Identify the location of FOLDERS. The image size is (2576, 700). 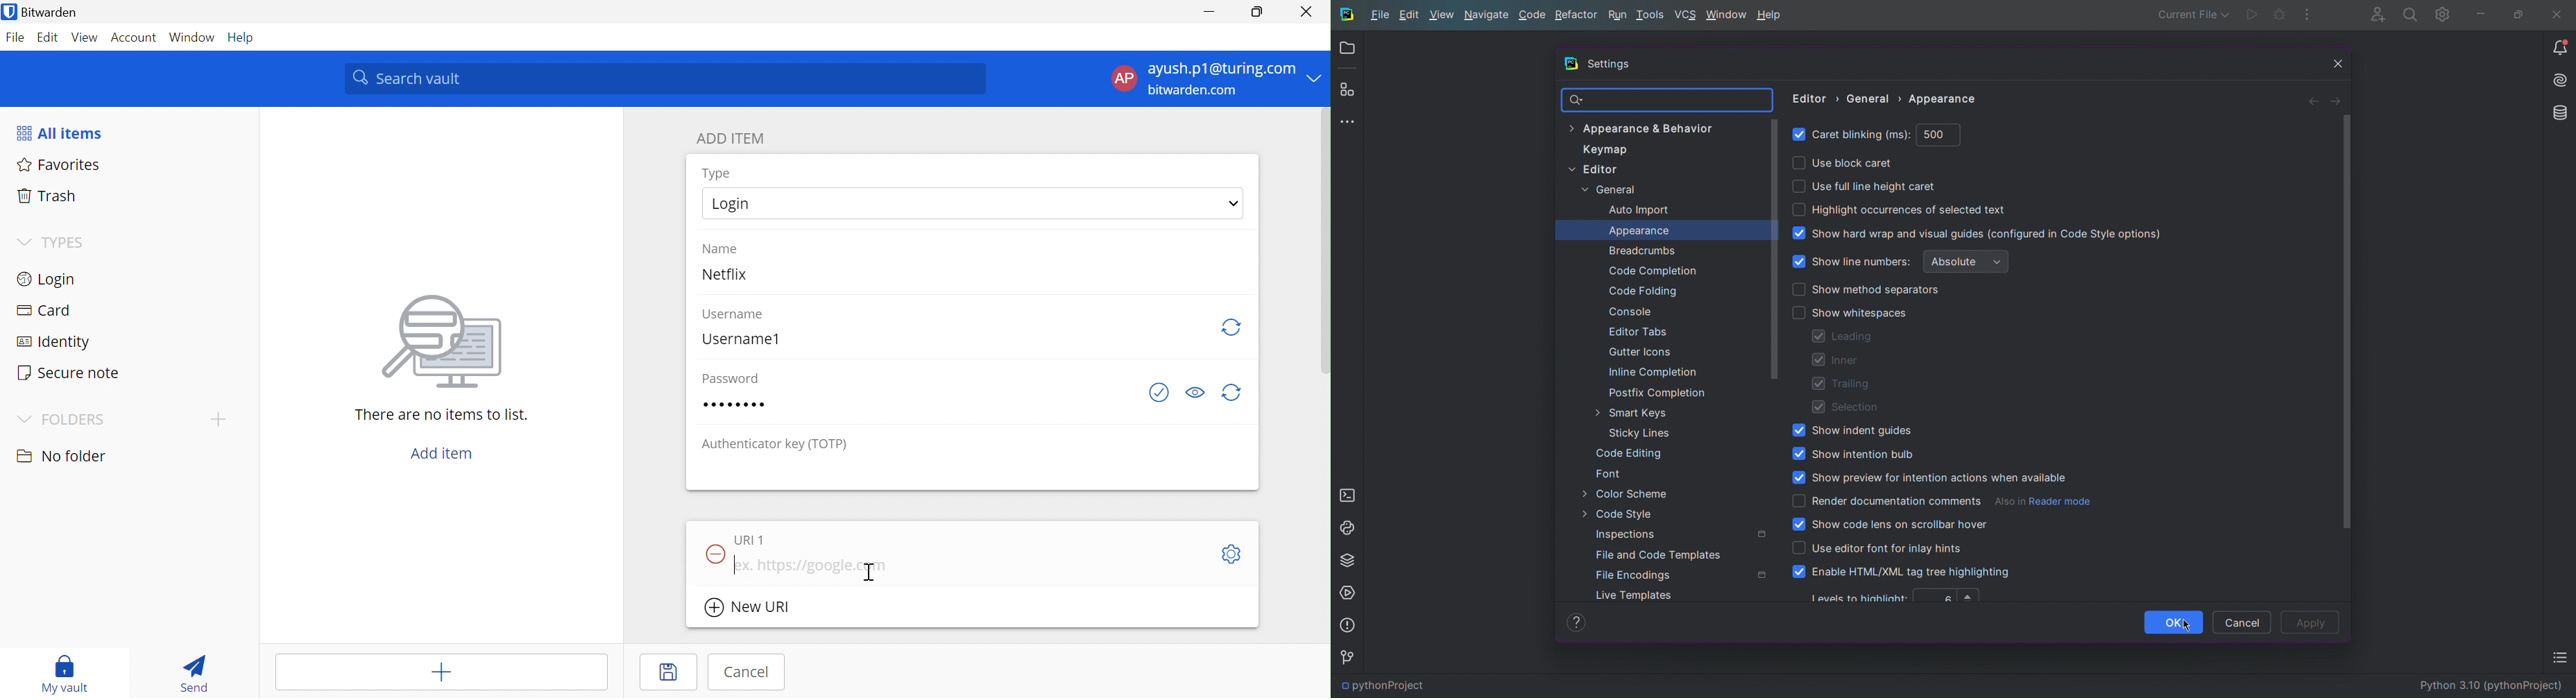
(59, 420).